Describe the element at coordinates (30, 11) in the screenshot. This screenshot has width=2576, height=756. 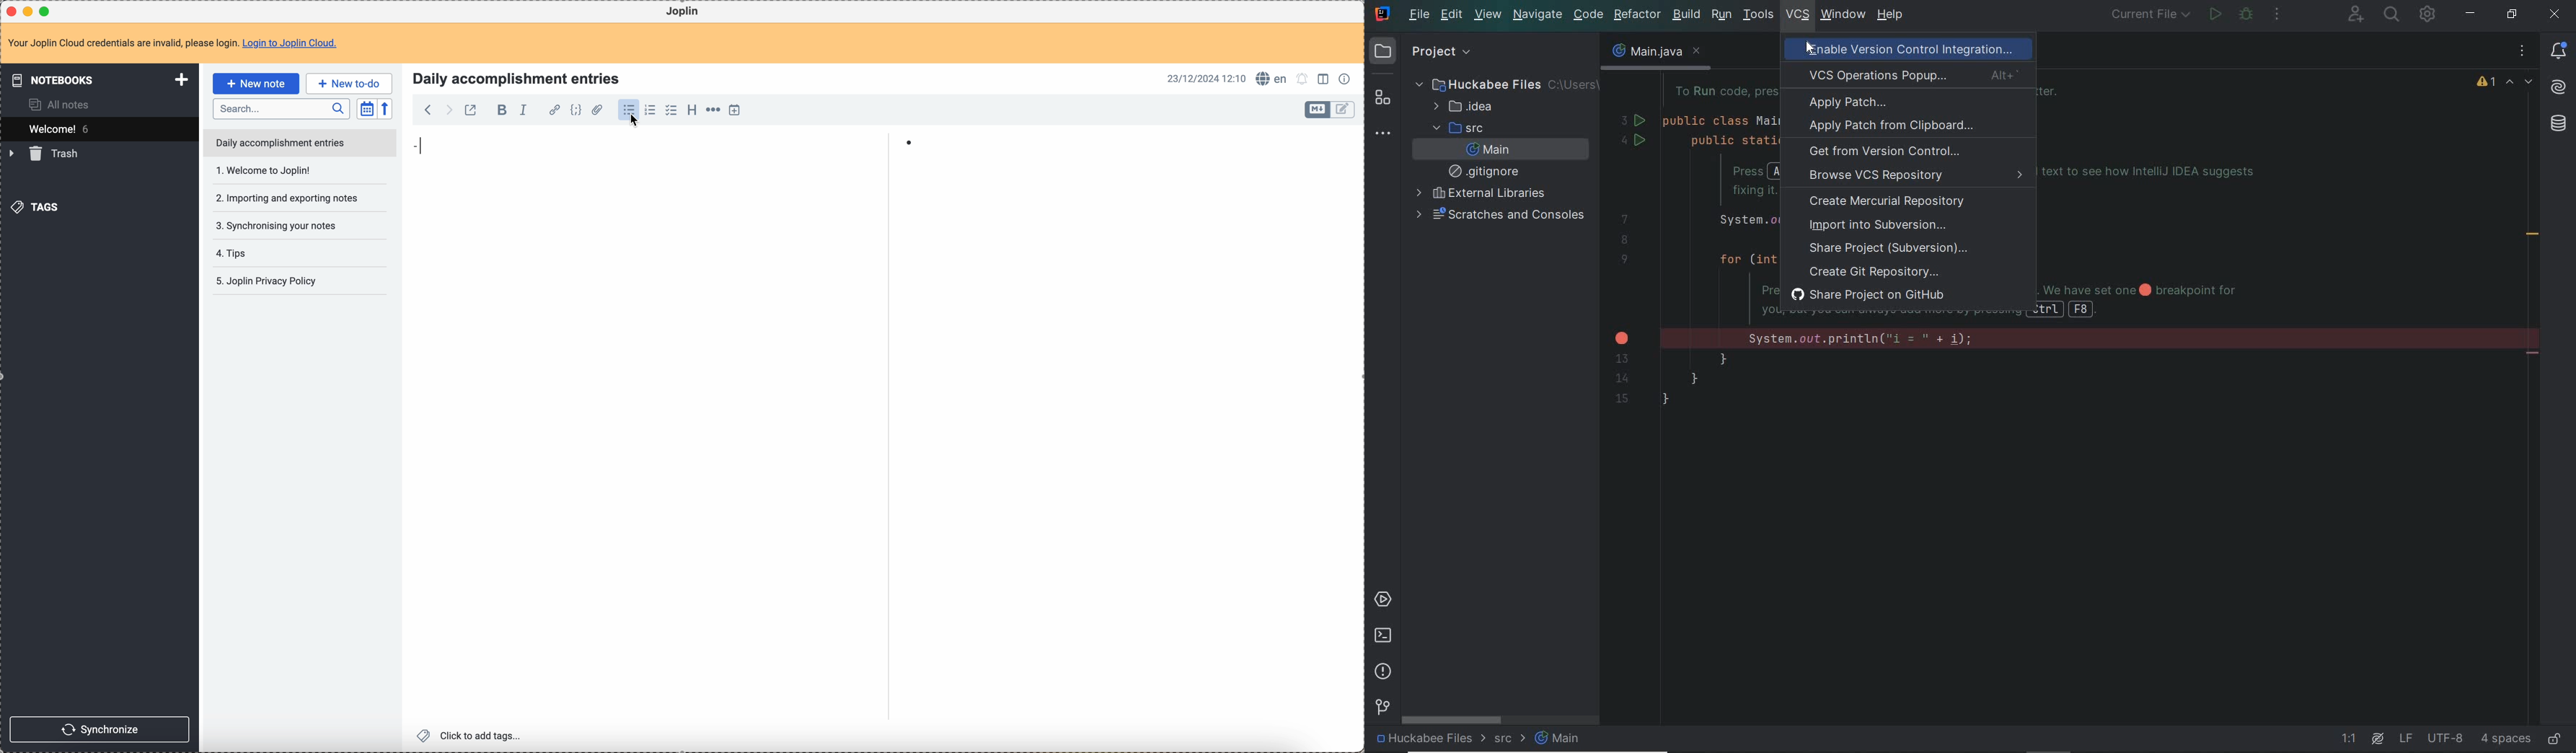
I see `minimize` at that location.